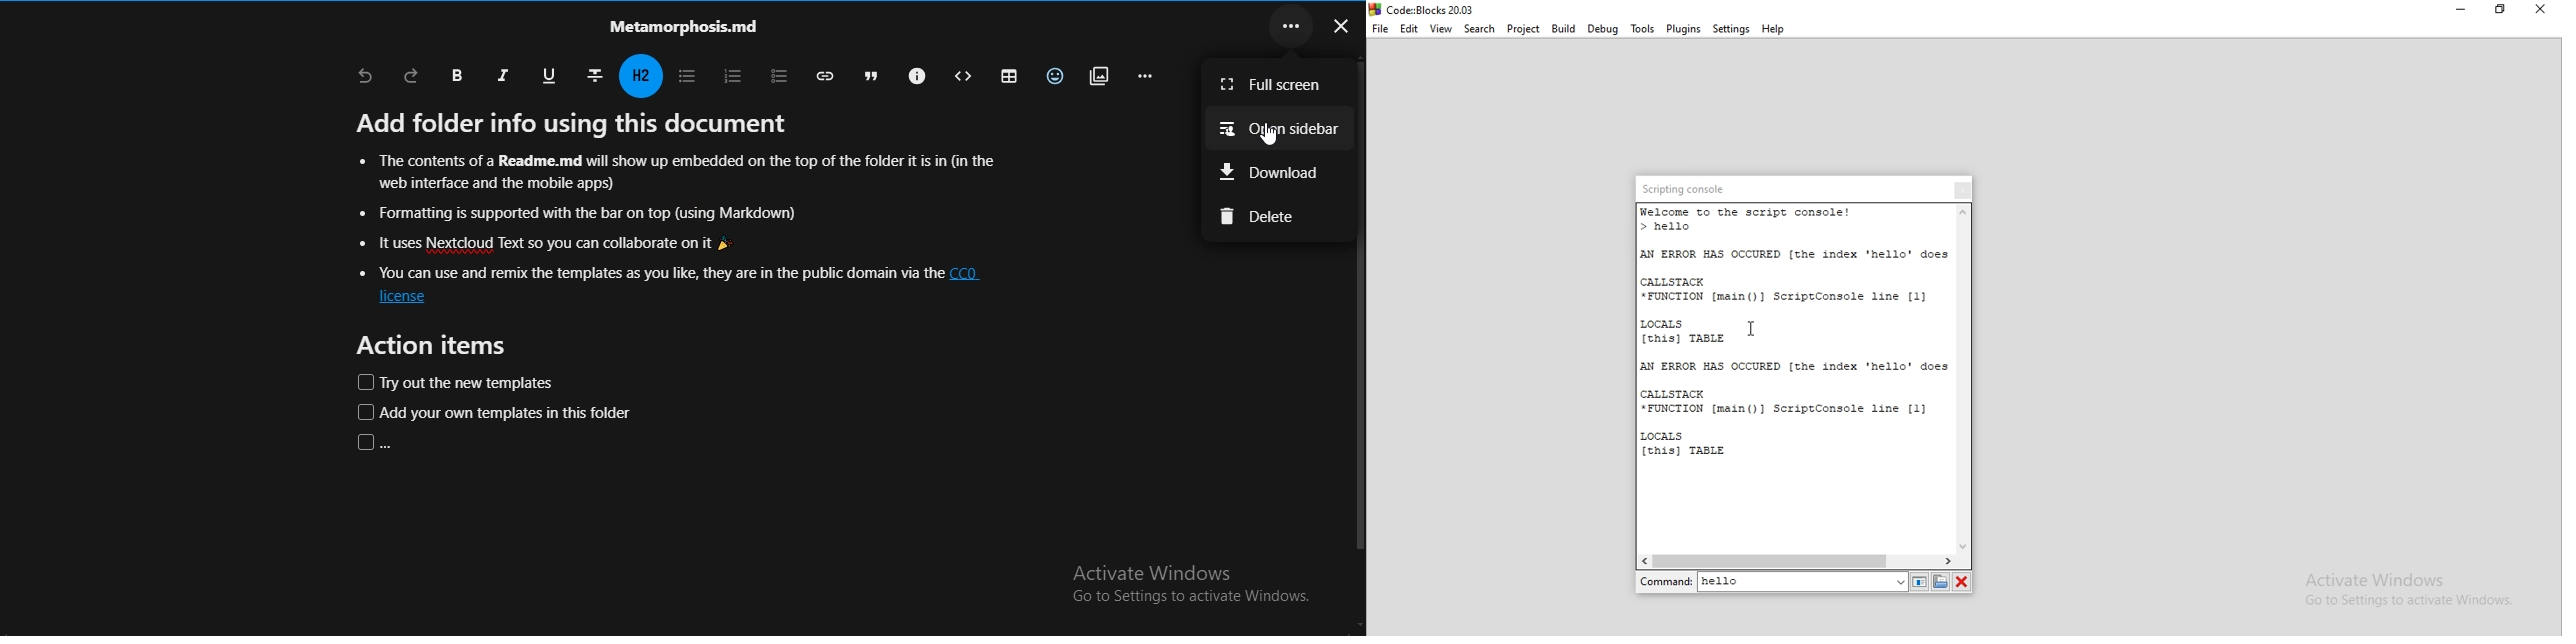 Image resolution: width=2576 pixels, height=644 pixels. I want to click on run command, so click(1921, 582).